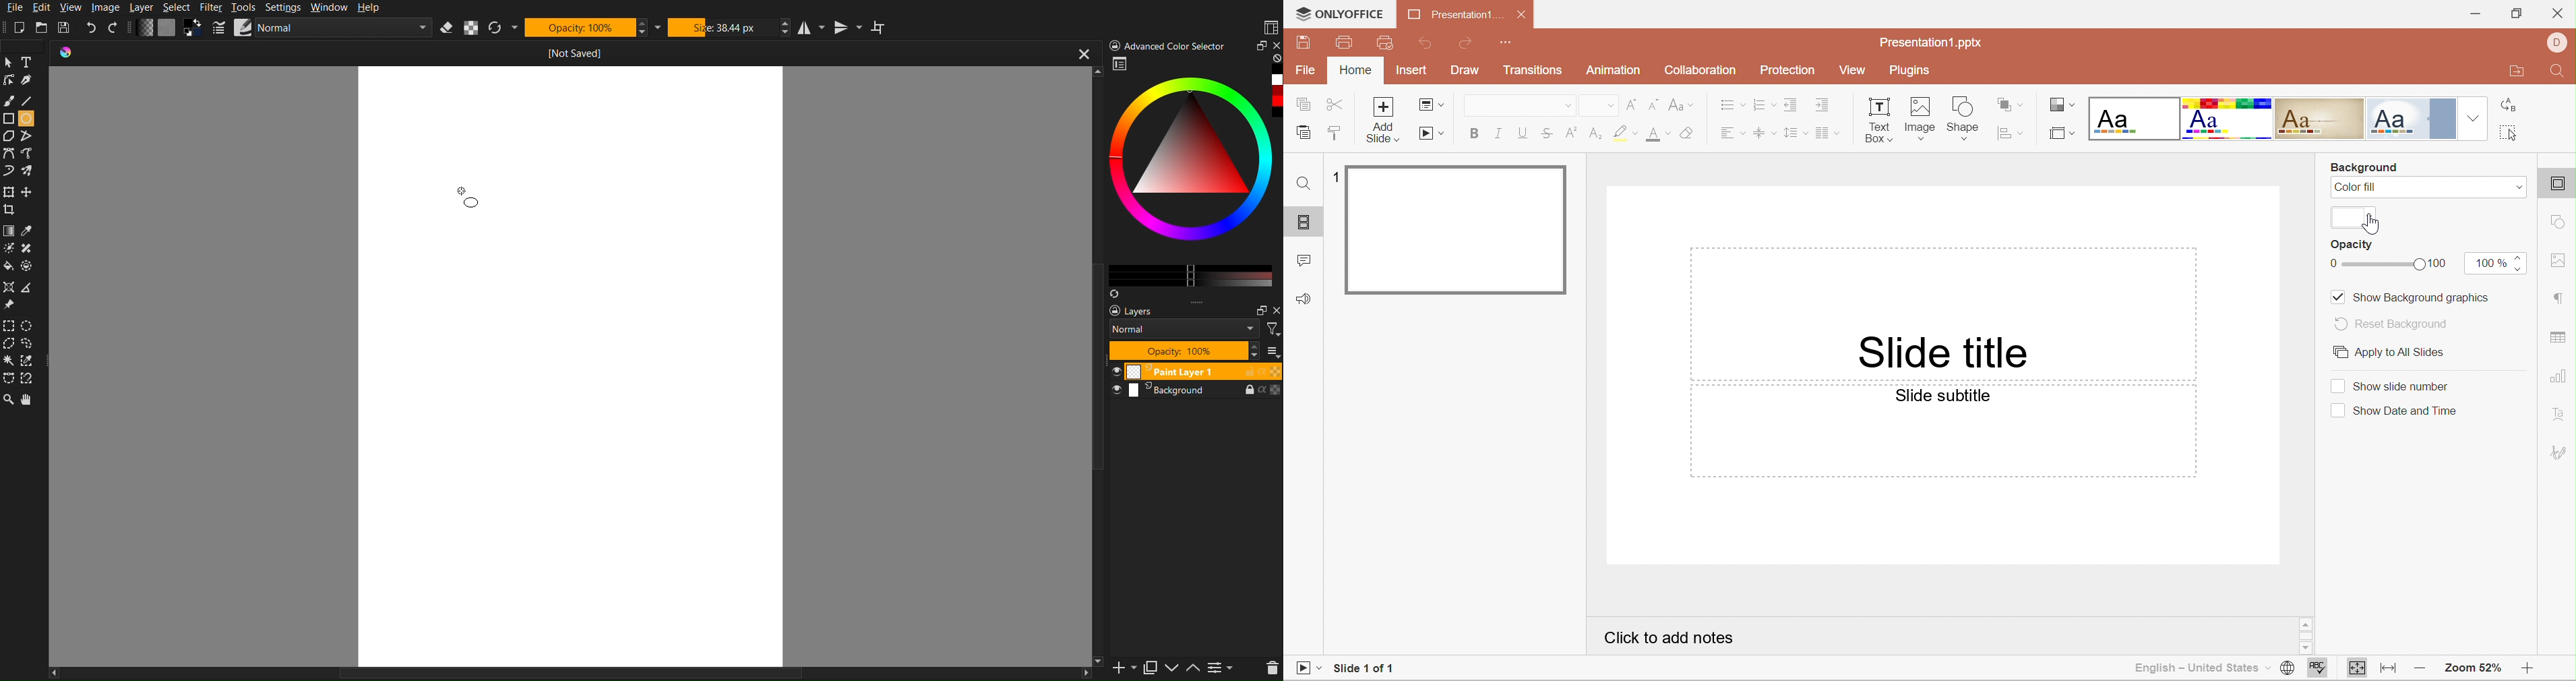 The height and width of the screenshot is (700, 2576). Describe the element at coordinates (1090, 330) in the screenshot. I see `vertical scroll bar` at that location.